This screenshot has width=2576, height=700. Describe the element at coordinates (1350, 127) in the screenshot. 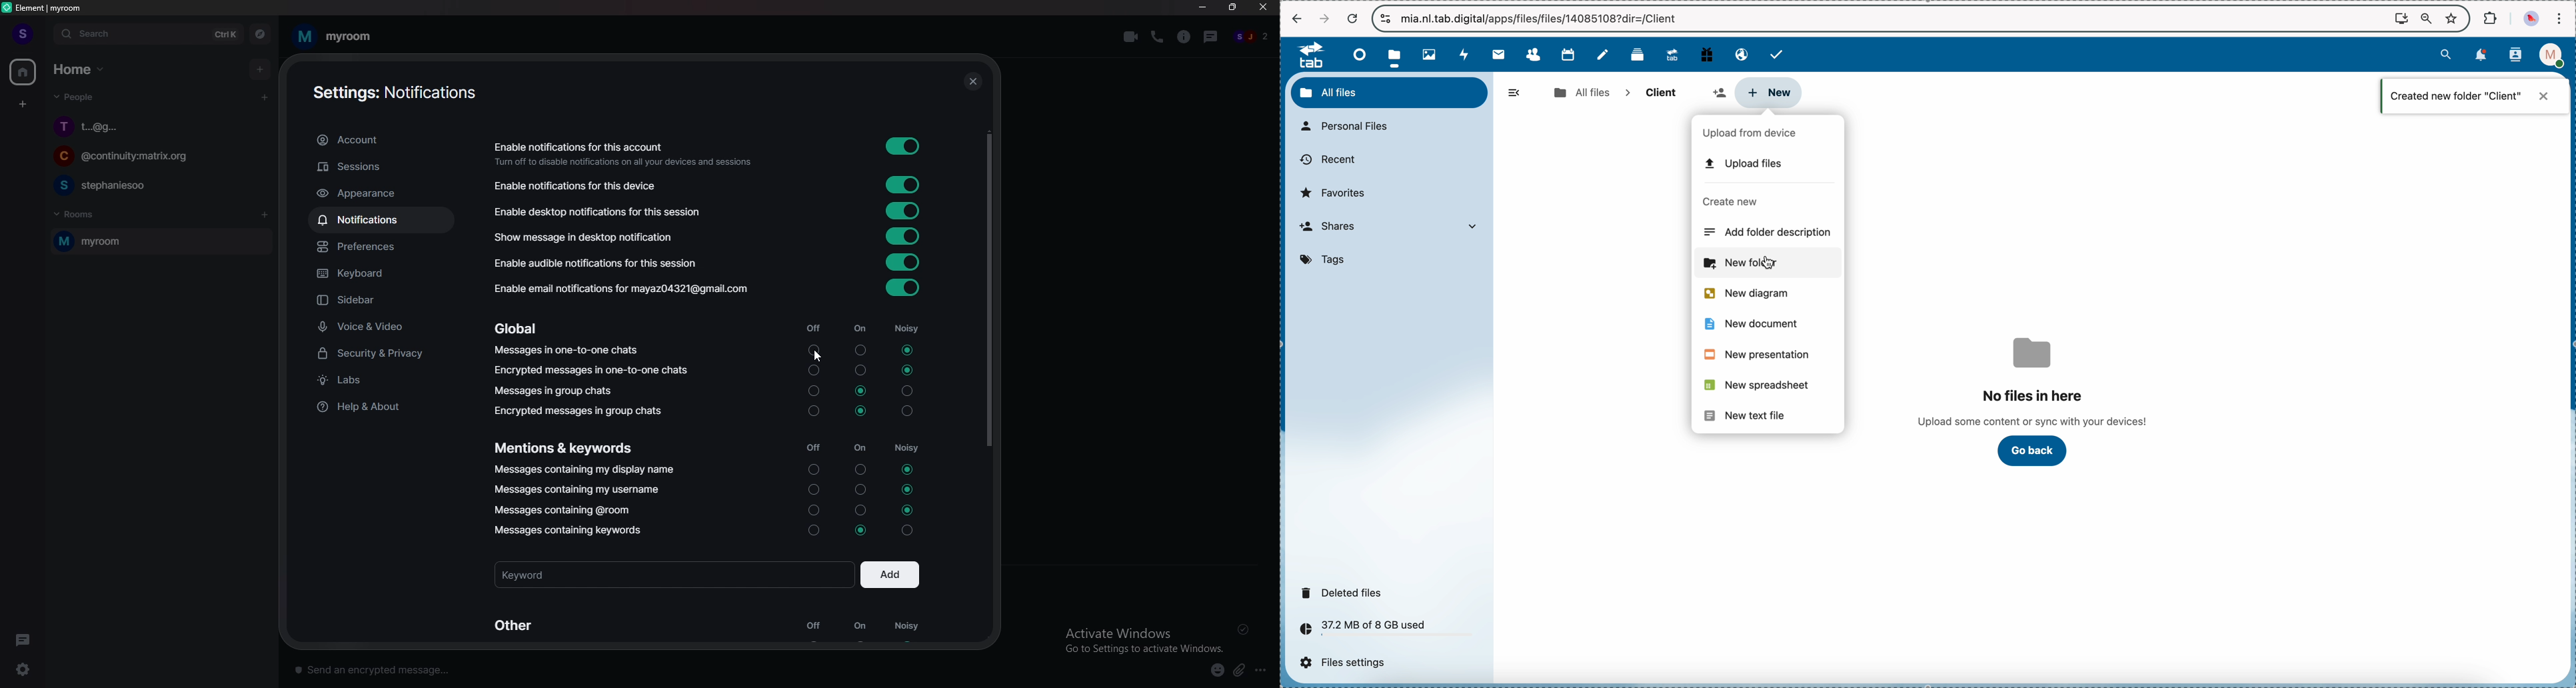

I see `personal files` at that location.